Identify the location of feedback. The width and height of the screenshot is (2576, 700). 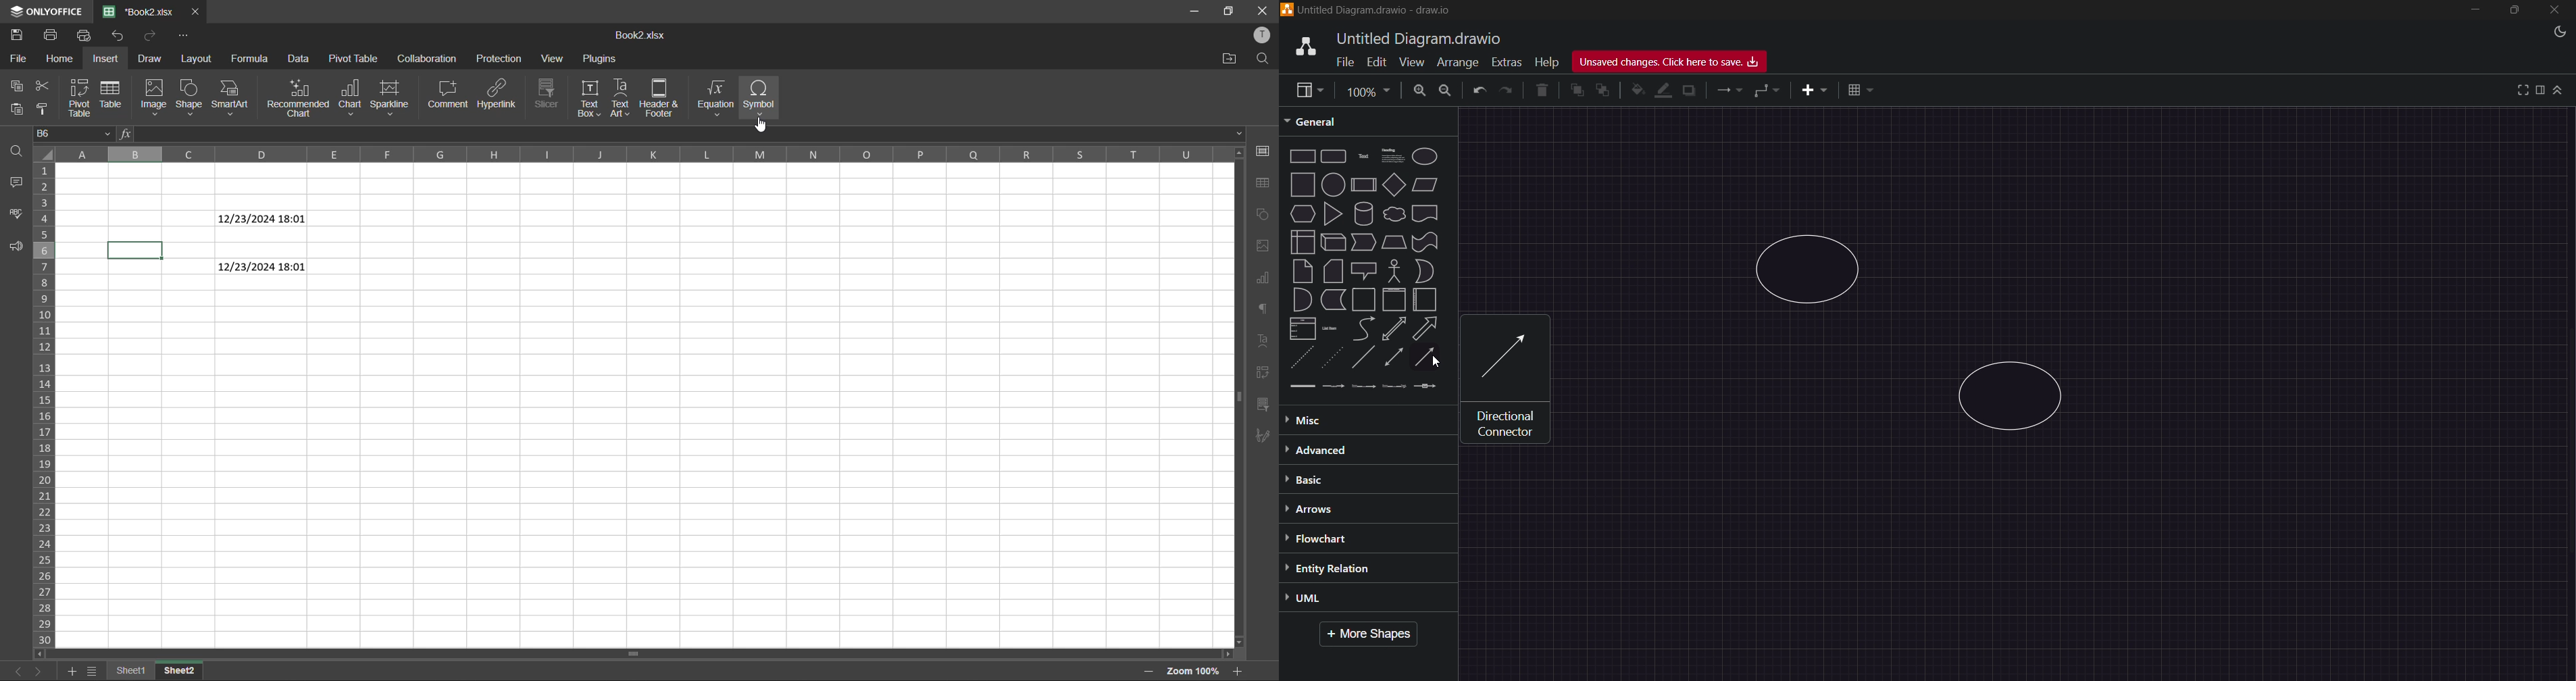
(19, 246).